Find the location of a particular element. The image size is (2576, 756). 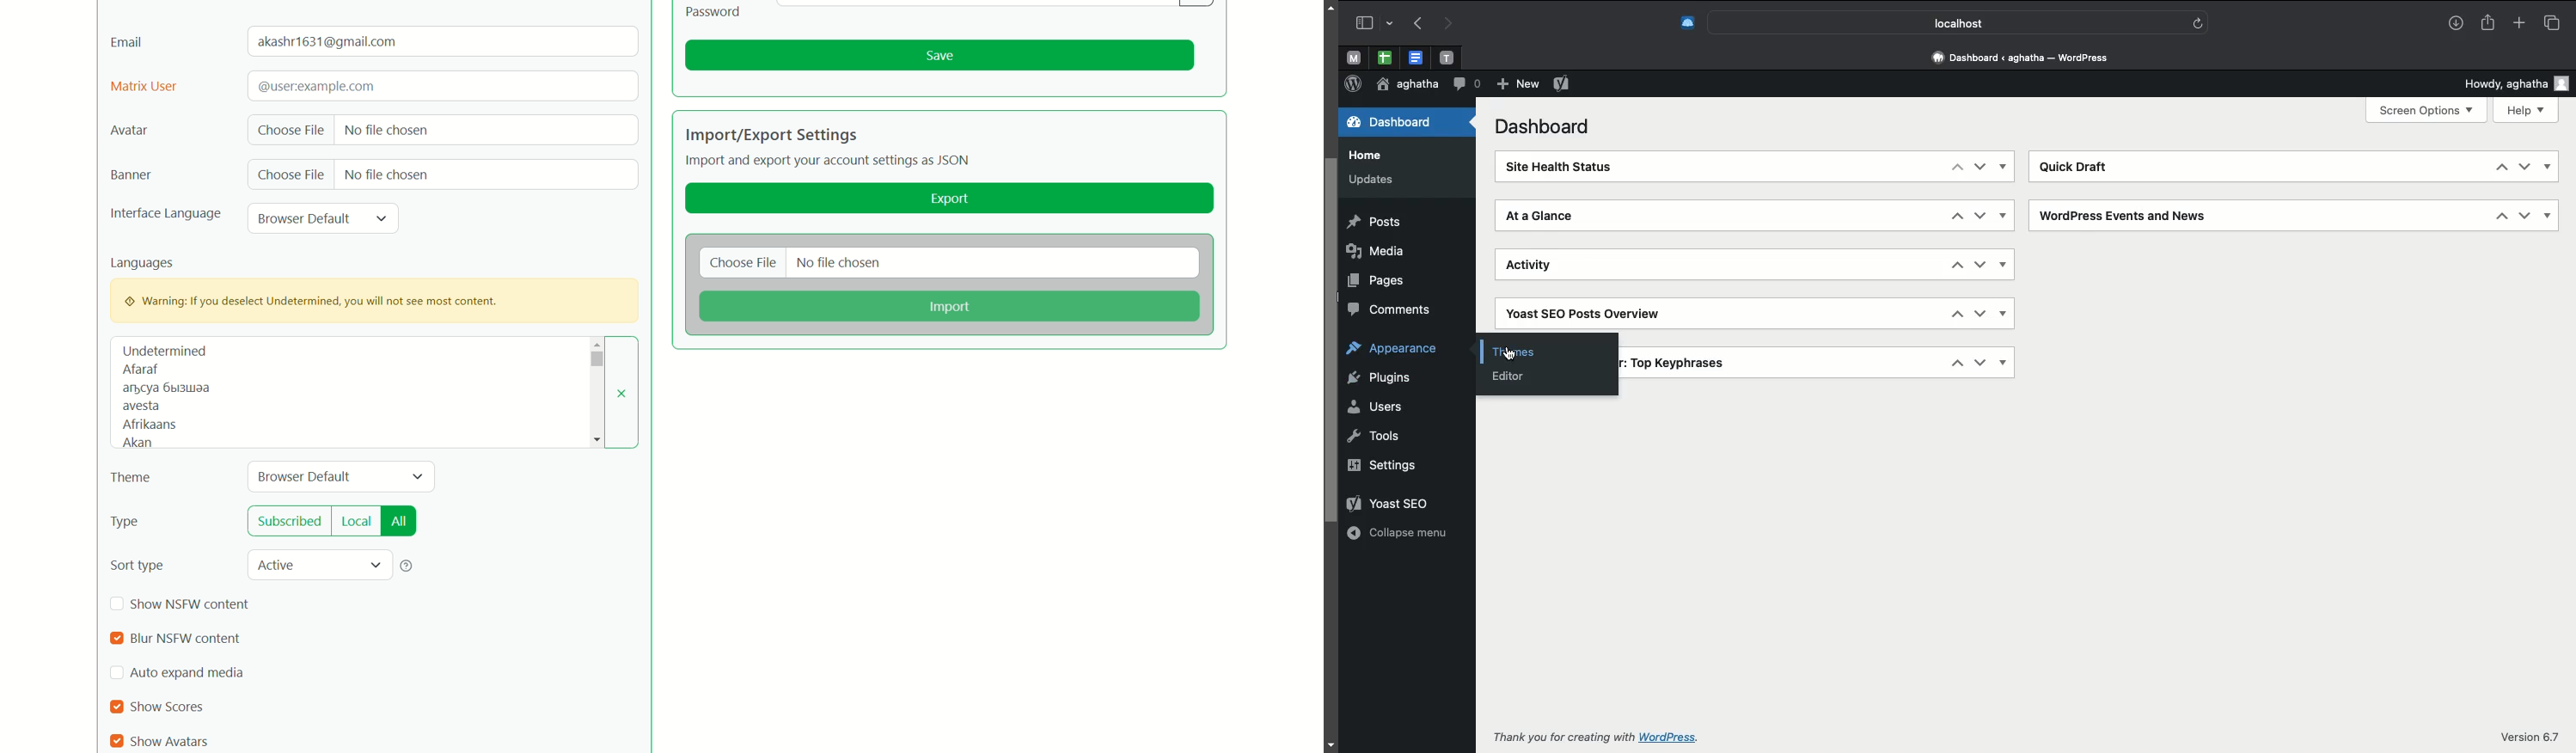

At a glance is located at coordinates (1551, 218).